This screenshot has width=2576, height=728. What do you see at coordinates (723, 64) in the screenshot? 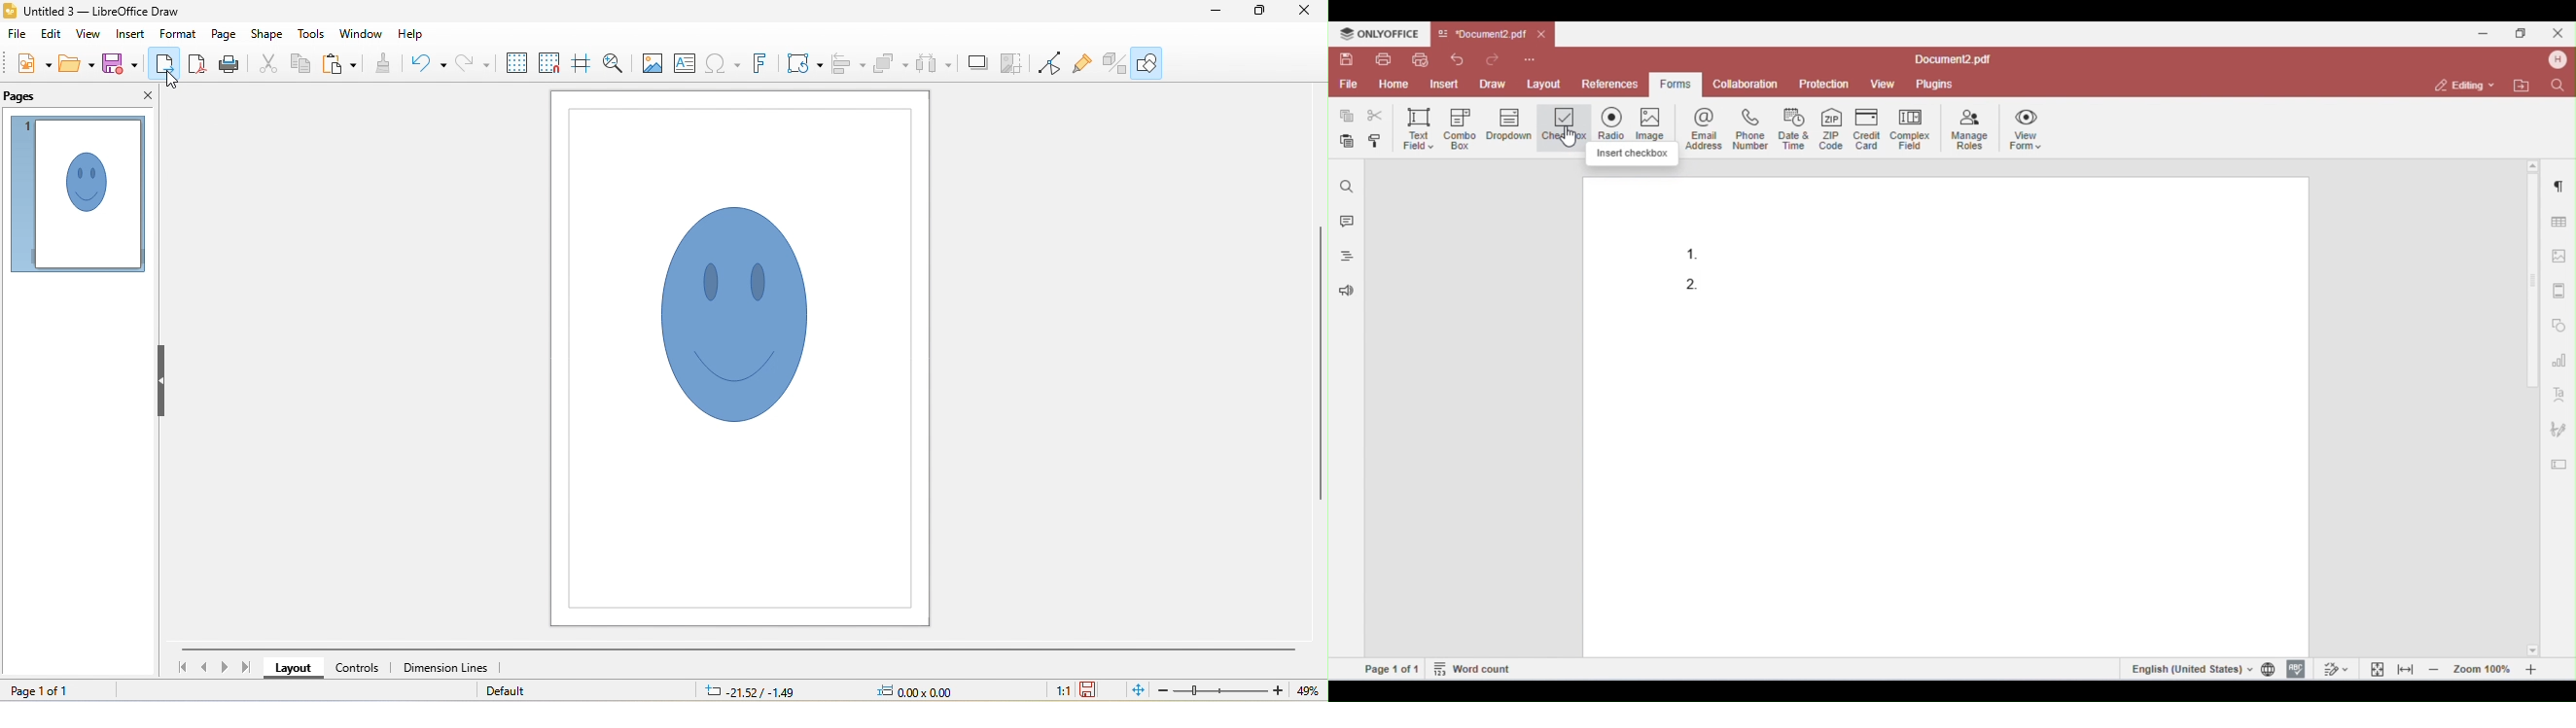
I see `insert special characters` at bounding box center [723, 64].